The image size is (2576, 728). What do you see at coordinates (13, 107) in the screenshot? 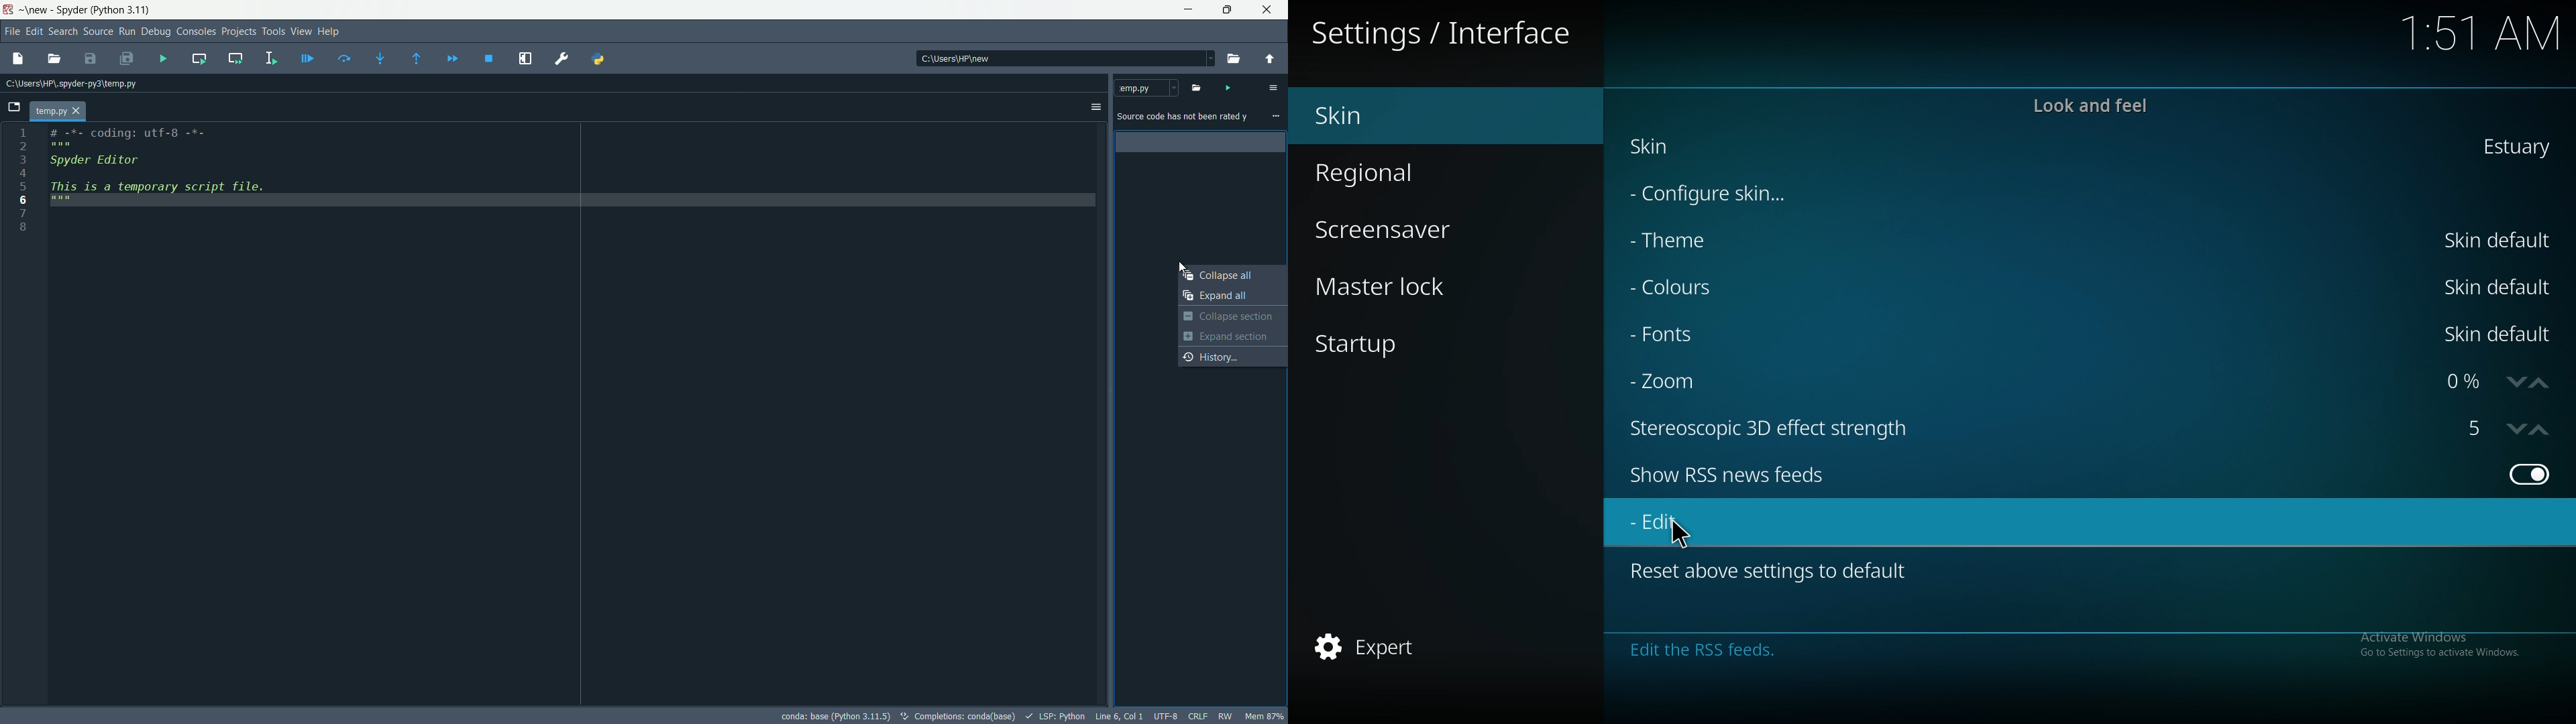
I see `browse tabs` at bounding box center [13, 107].